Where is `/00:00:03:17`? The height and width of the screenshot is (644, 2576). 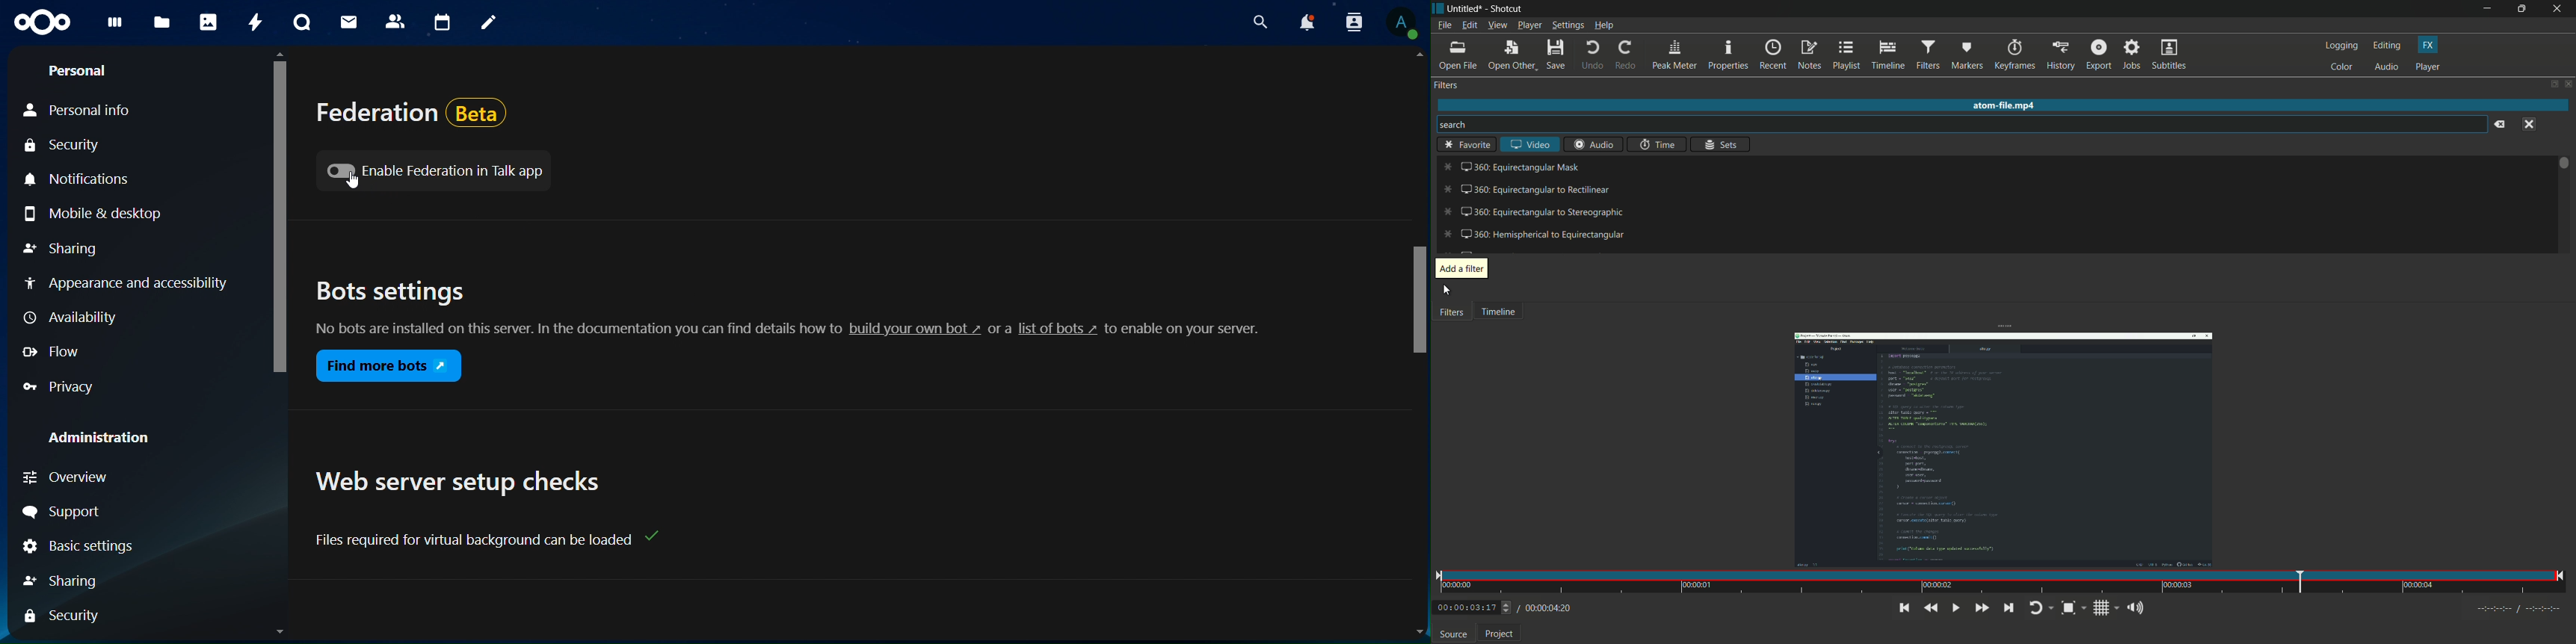
/00:00:03:17 is located at coordinates (1470, 608).